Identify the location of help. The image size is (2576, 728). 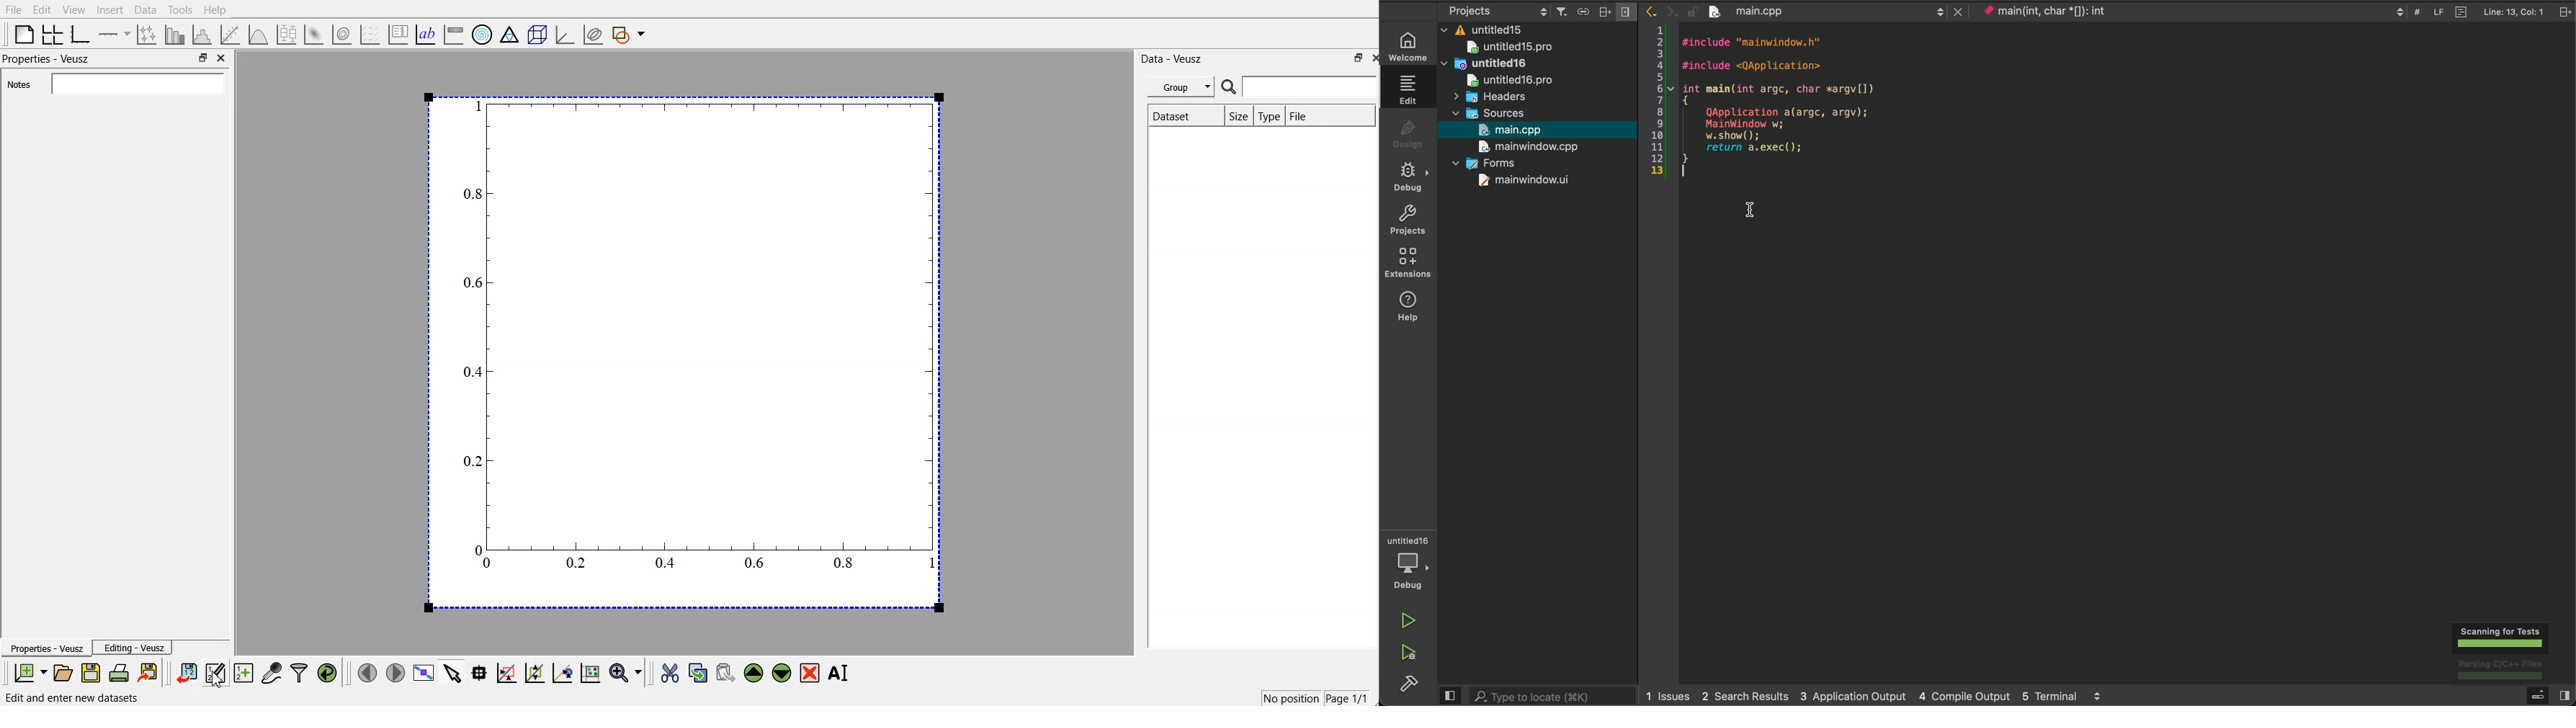
(1410, 306).